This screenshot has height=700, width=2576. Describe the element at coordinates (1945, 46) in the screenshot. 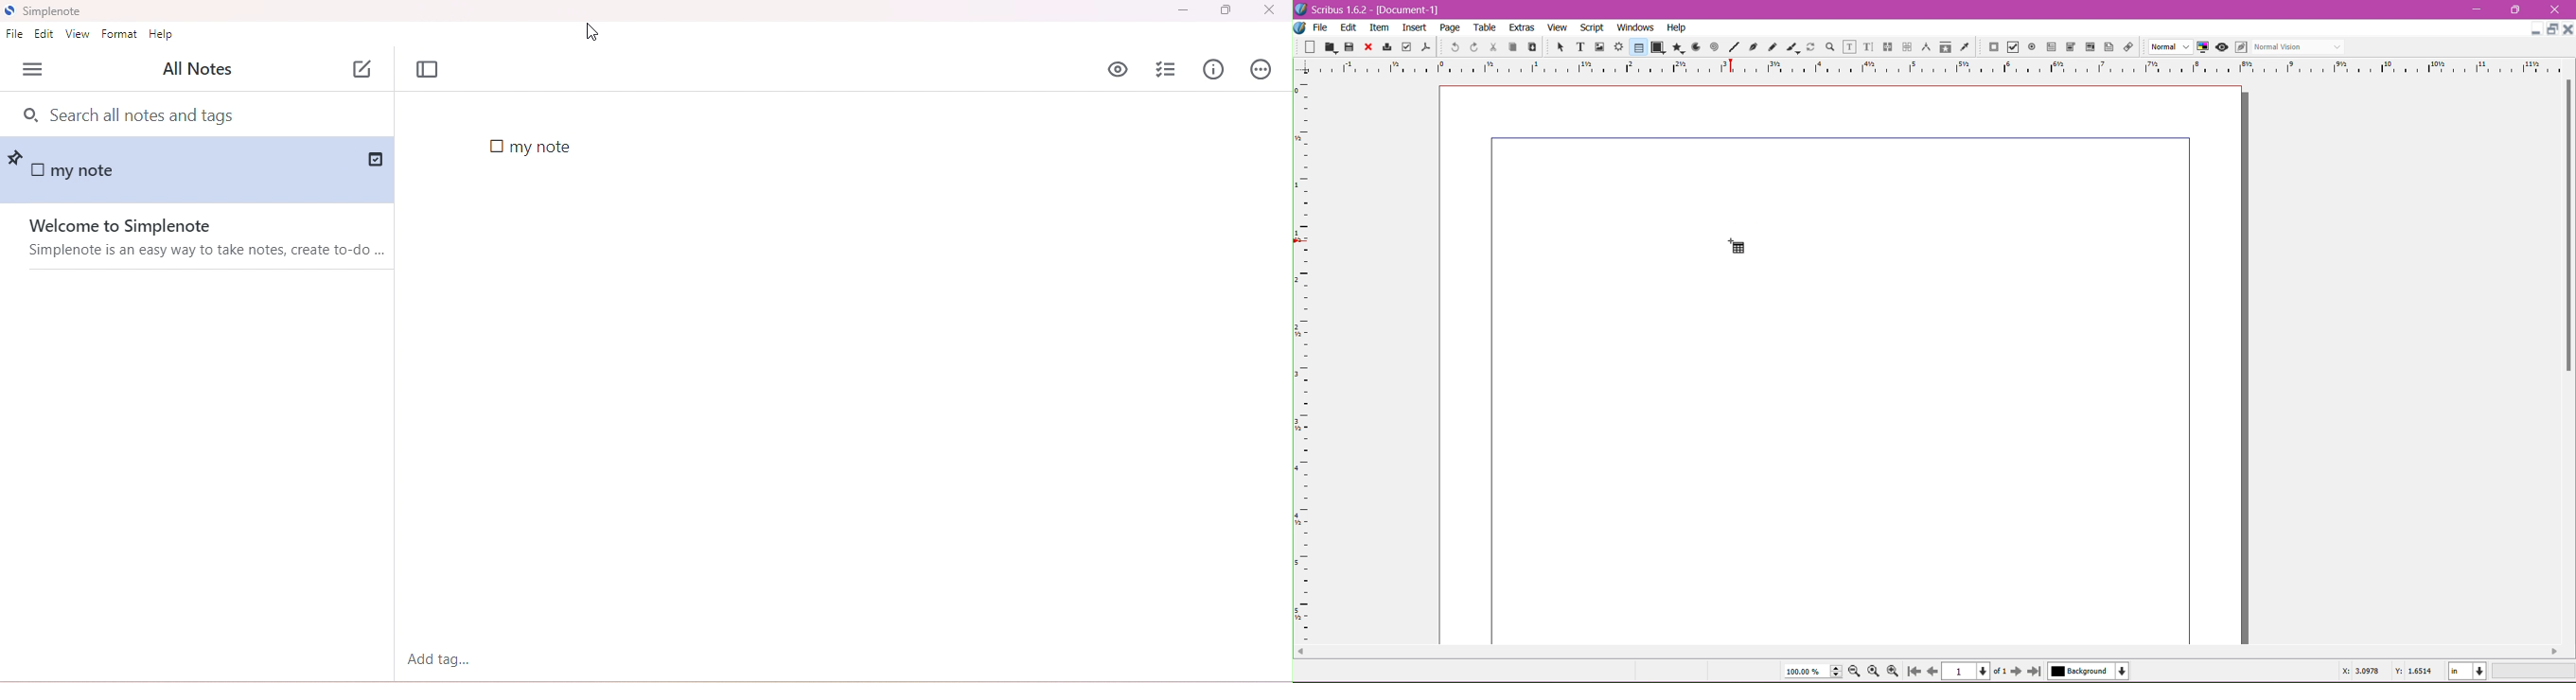

I see `Copy Item Properties` at that location.